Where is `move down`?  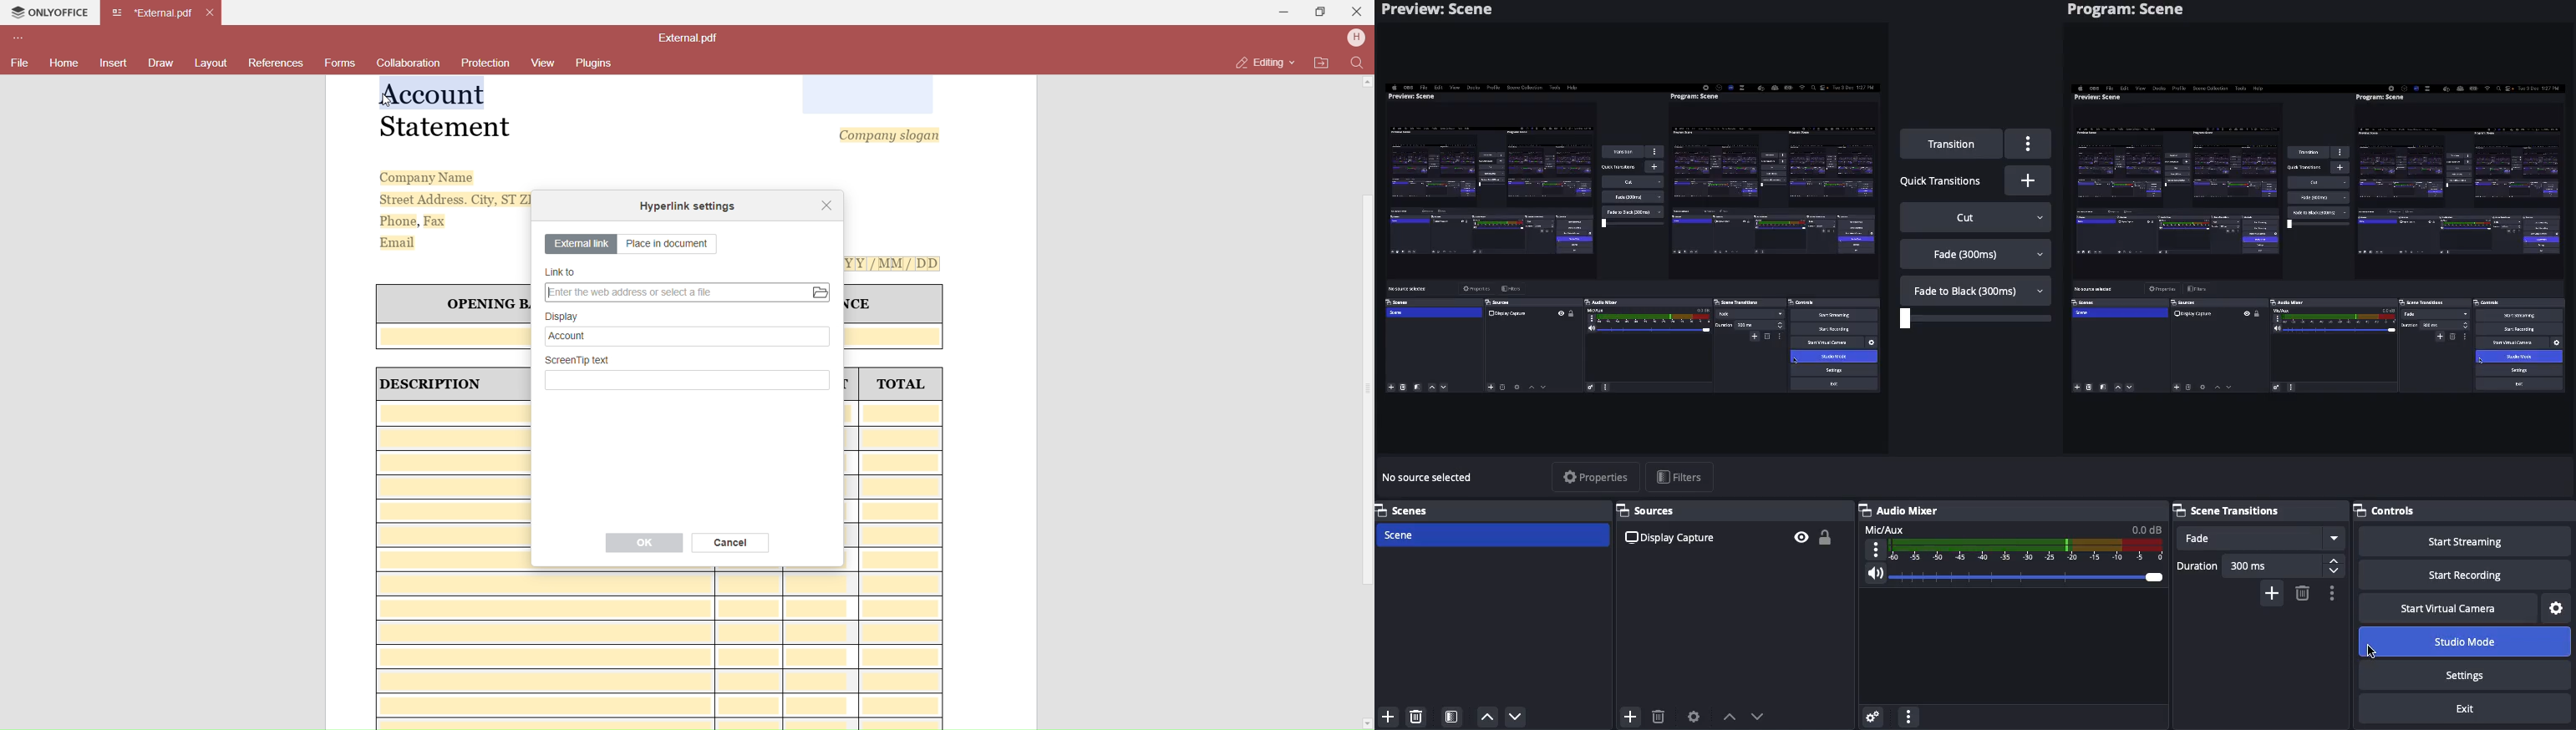
move down is located at coordinates (1517, 717).